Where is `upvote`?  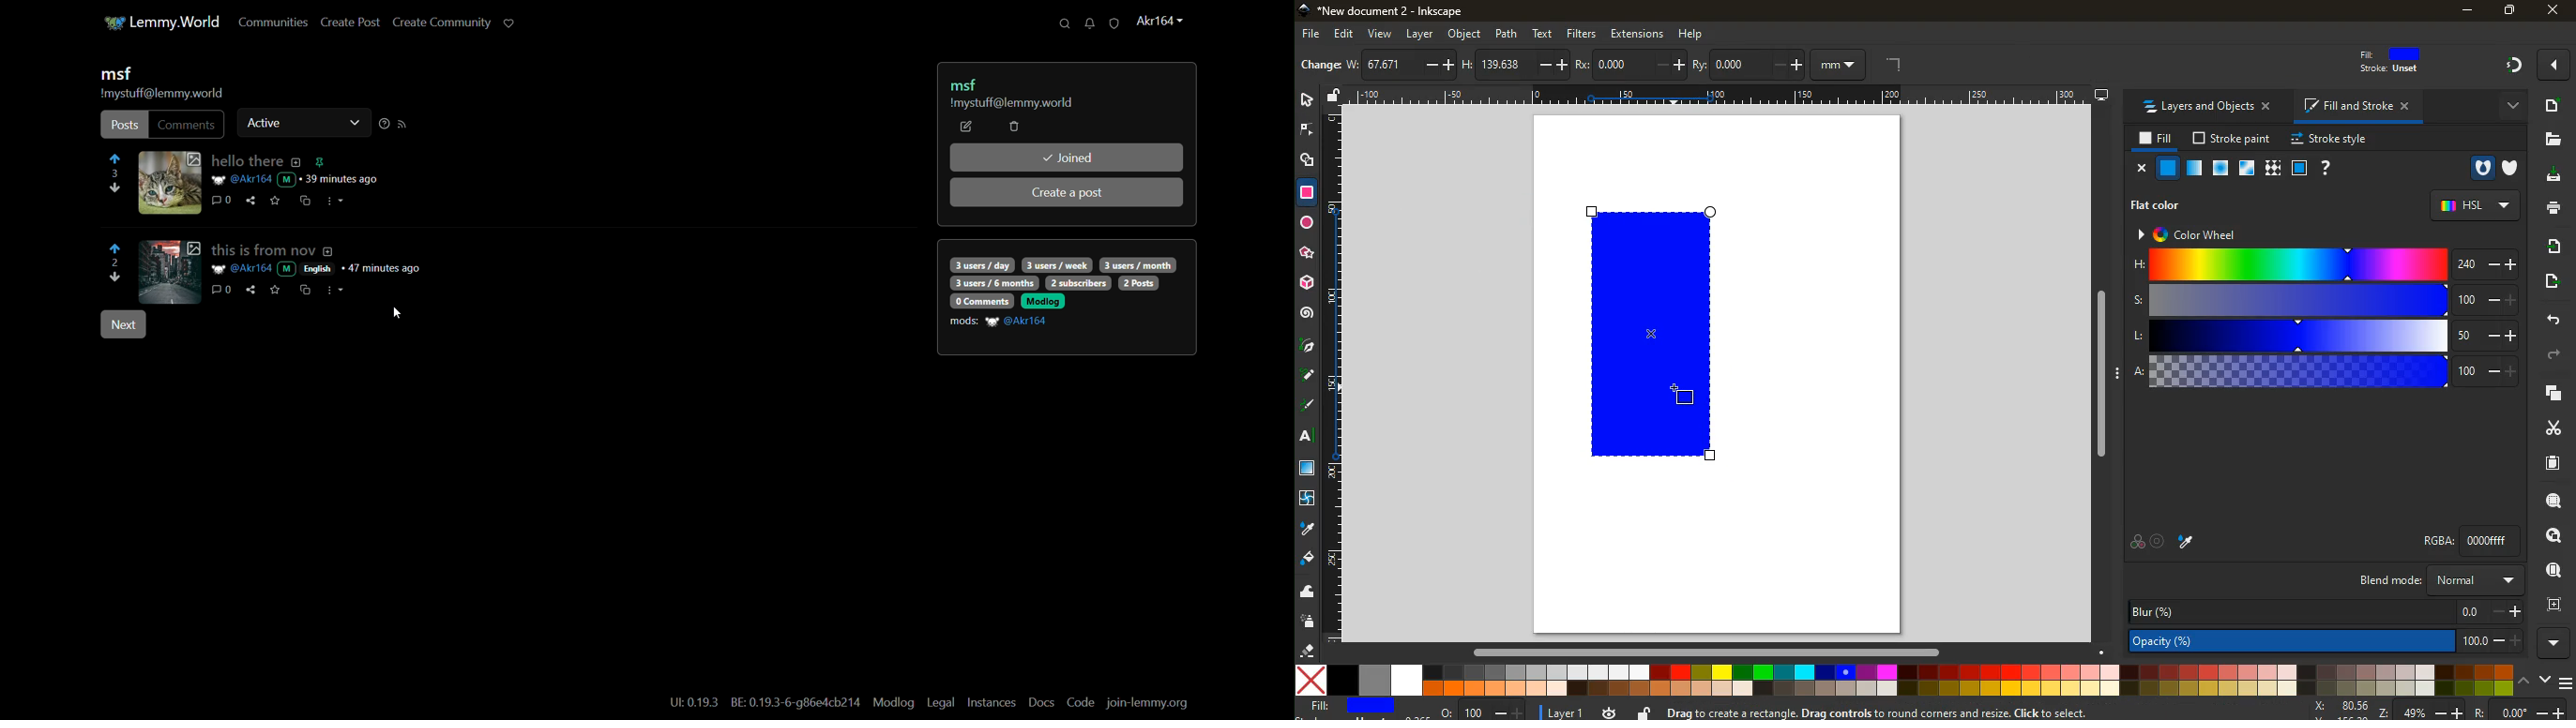
upvote is located at coordinates (116, 249).